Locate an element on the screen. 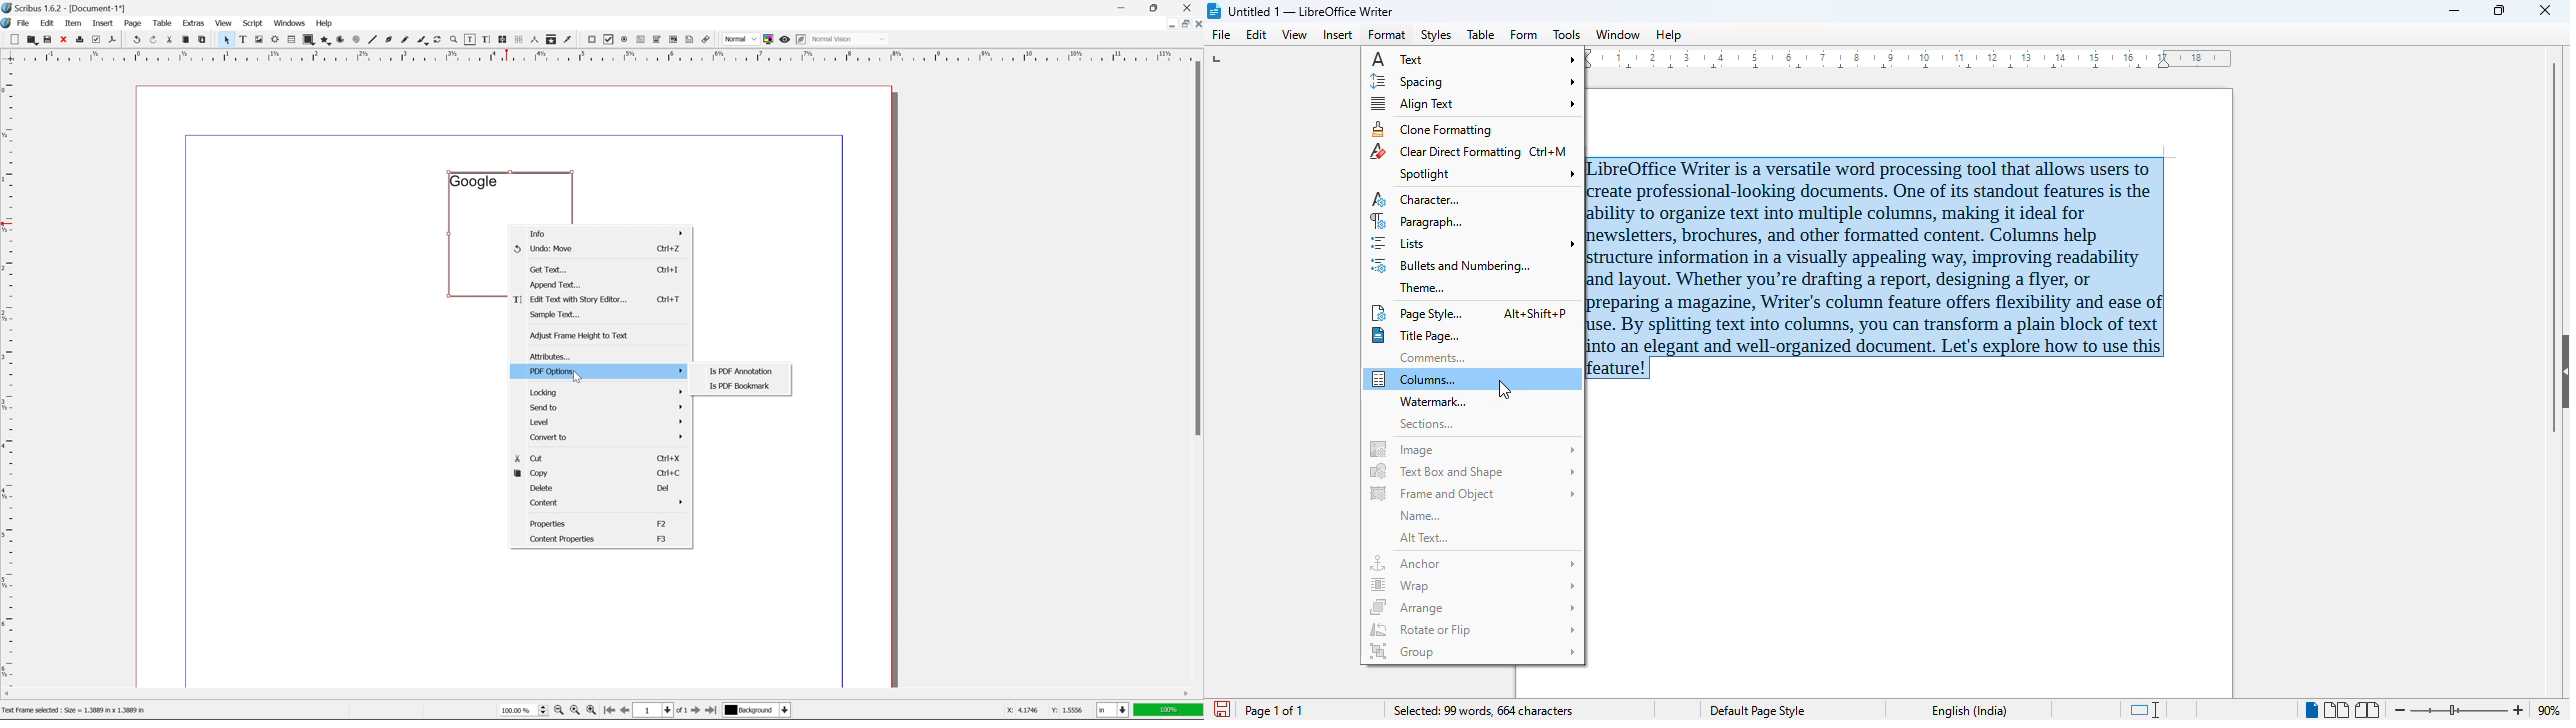  preflight verifier is located at coordinates (96, 39).